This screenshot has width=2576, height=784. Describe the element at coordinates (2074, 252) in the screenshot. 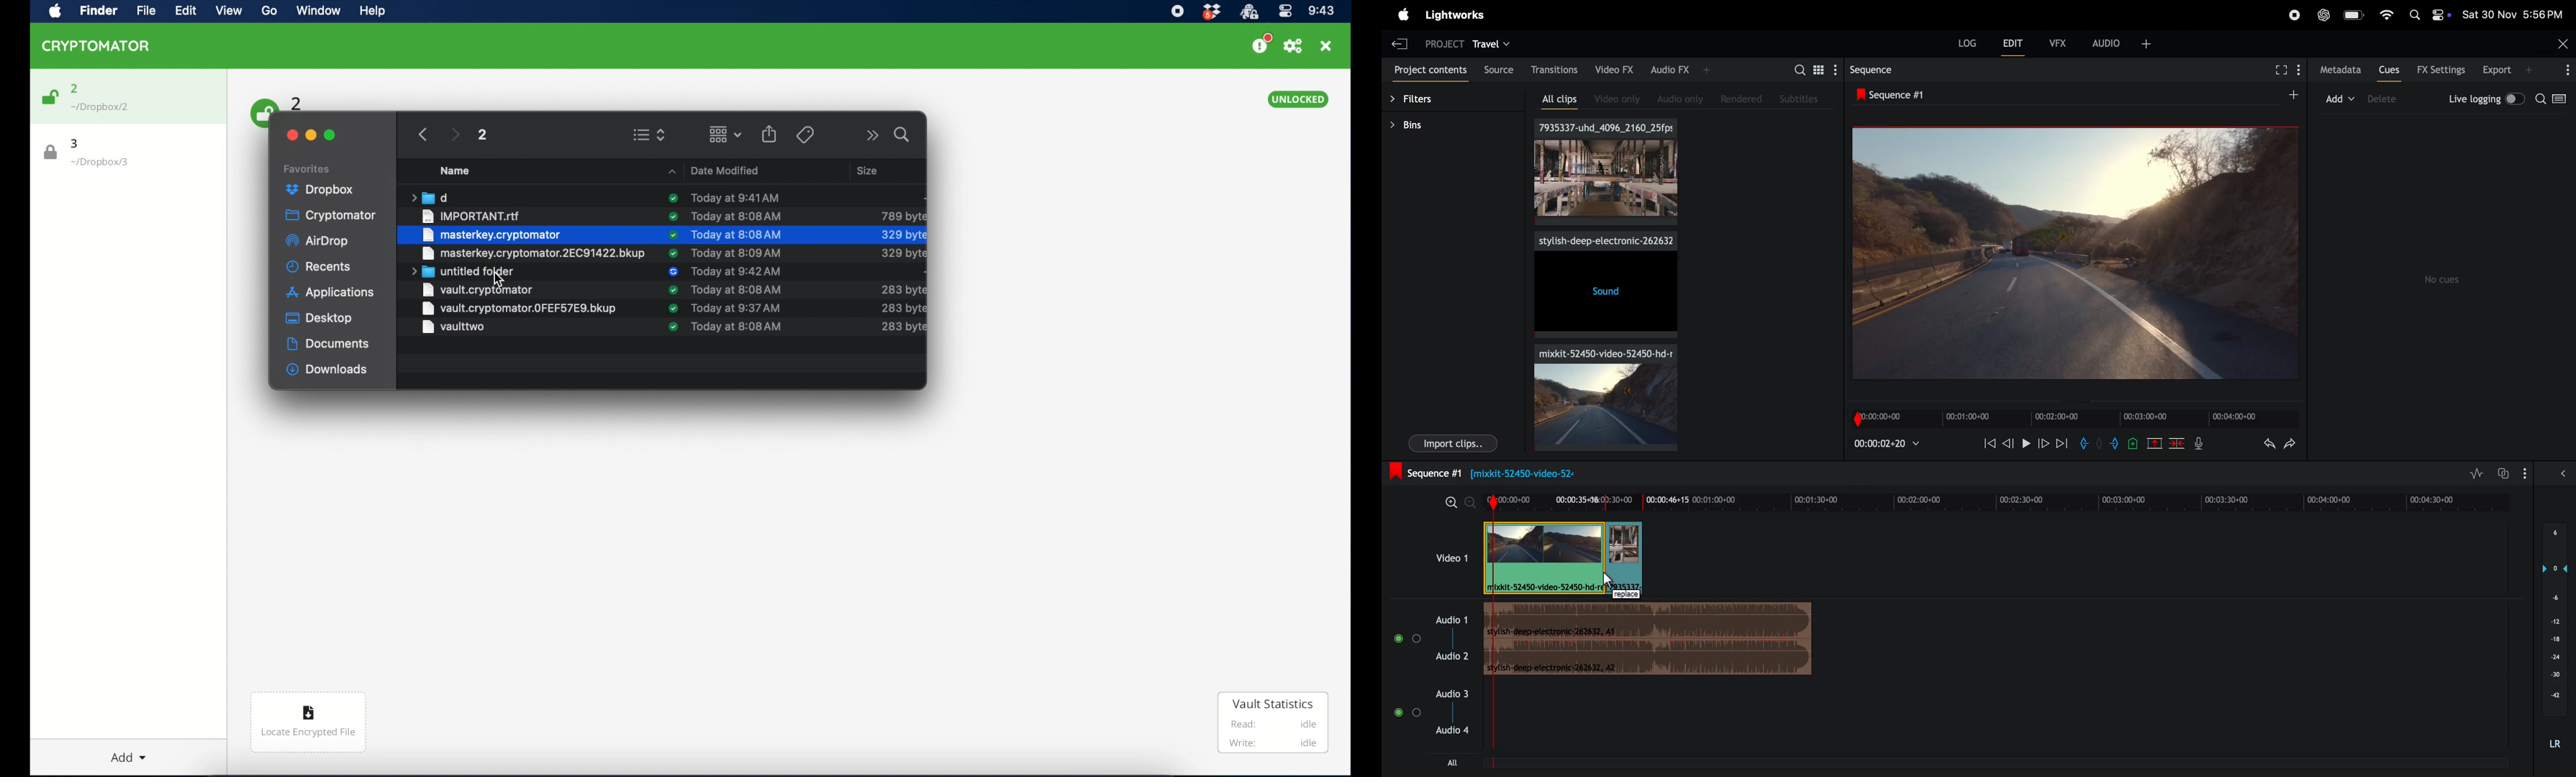

I see `output frame` at that location.